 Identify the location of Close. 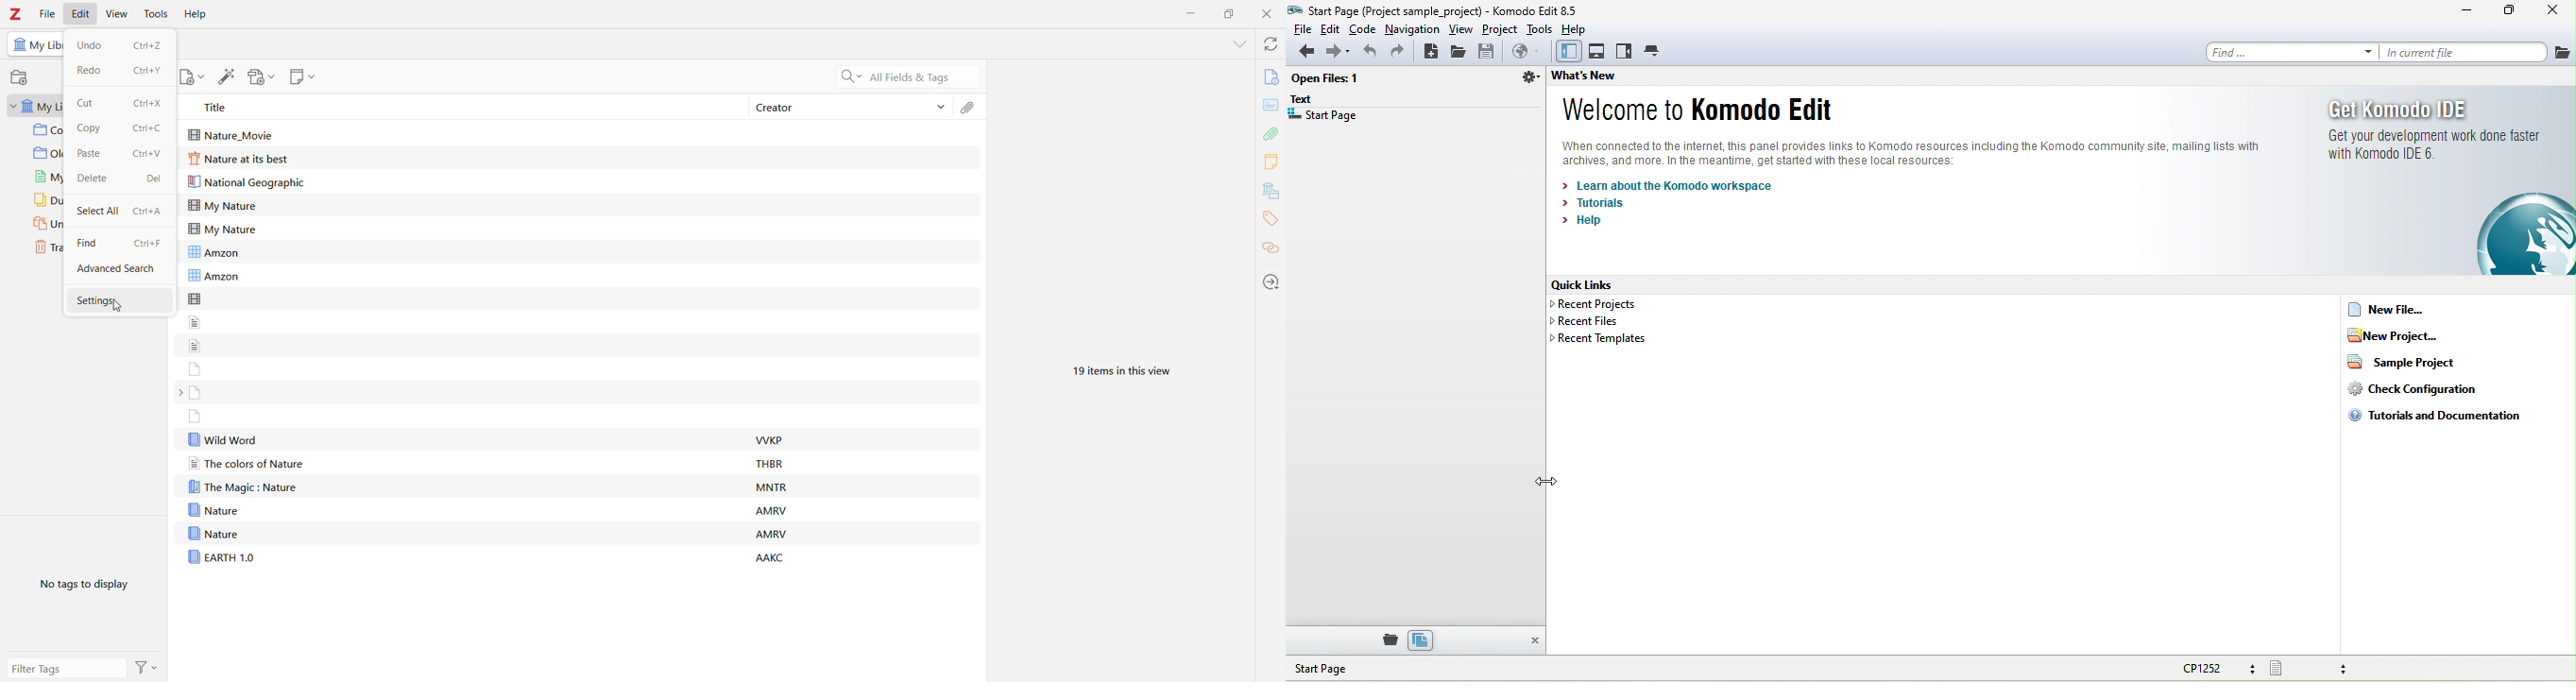
(1266, 15).